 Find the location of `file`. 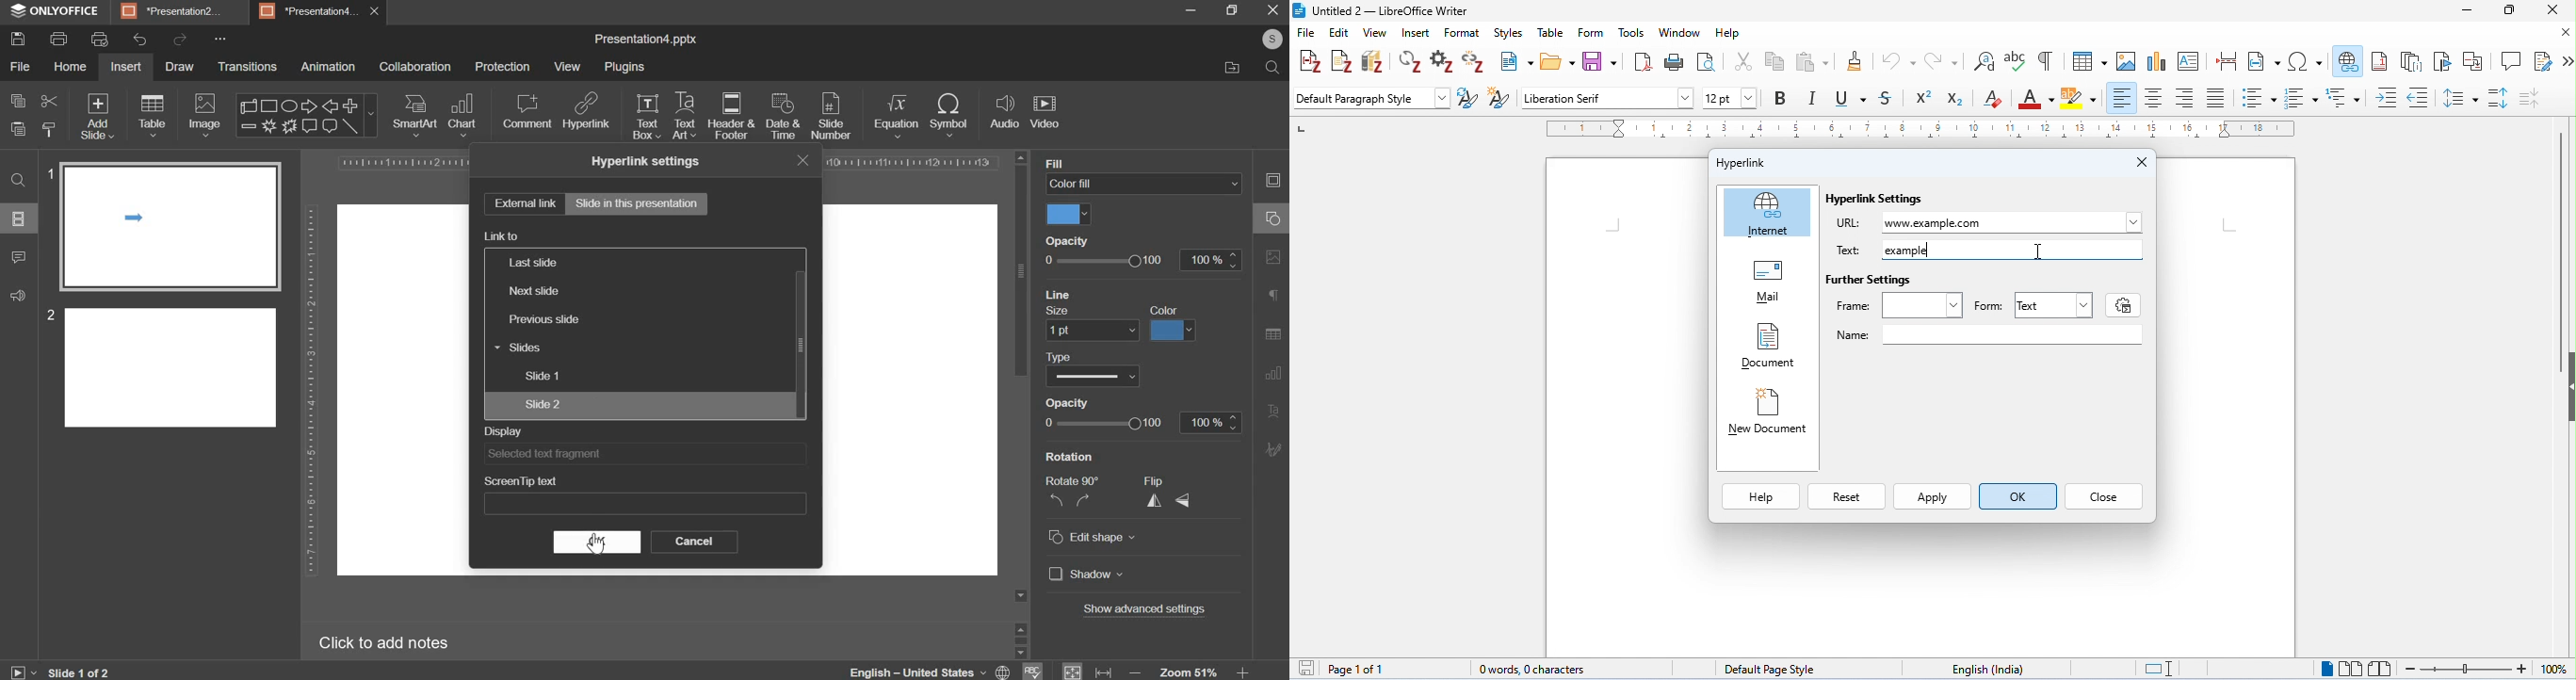

file is located at coordinates (21, 67).